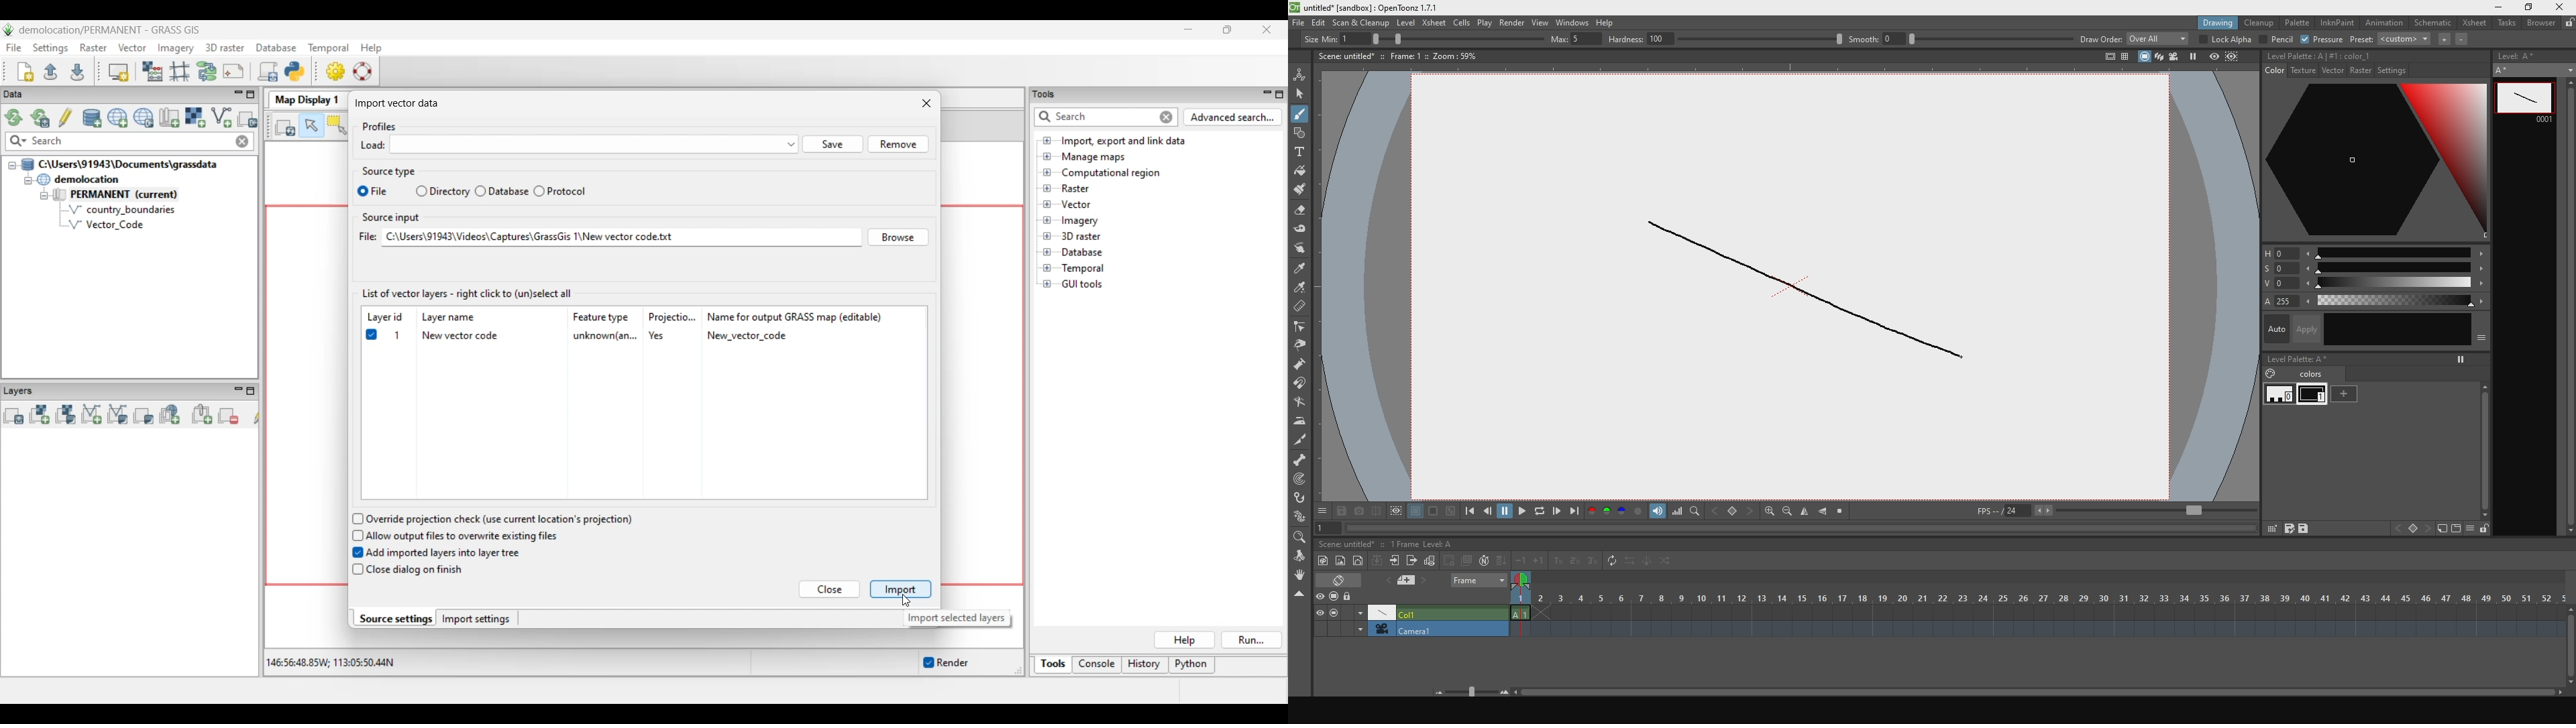 This screenshot has height=728, width=2576. What do you see at coordinates (2035, 598) in the screenshot?
I see `scene frame` at bounding box center [2035, 598].